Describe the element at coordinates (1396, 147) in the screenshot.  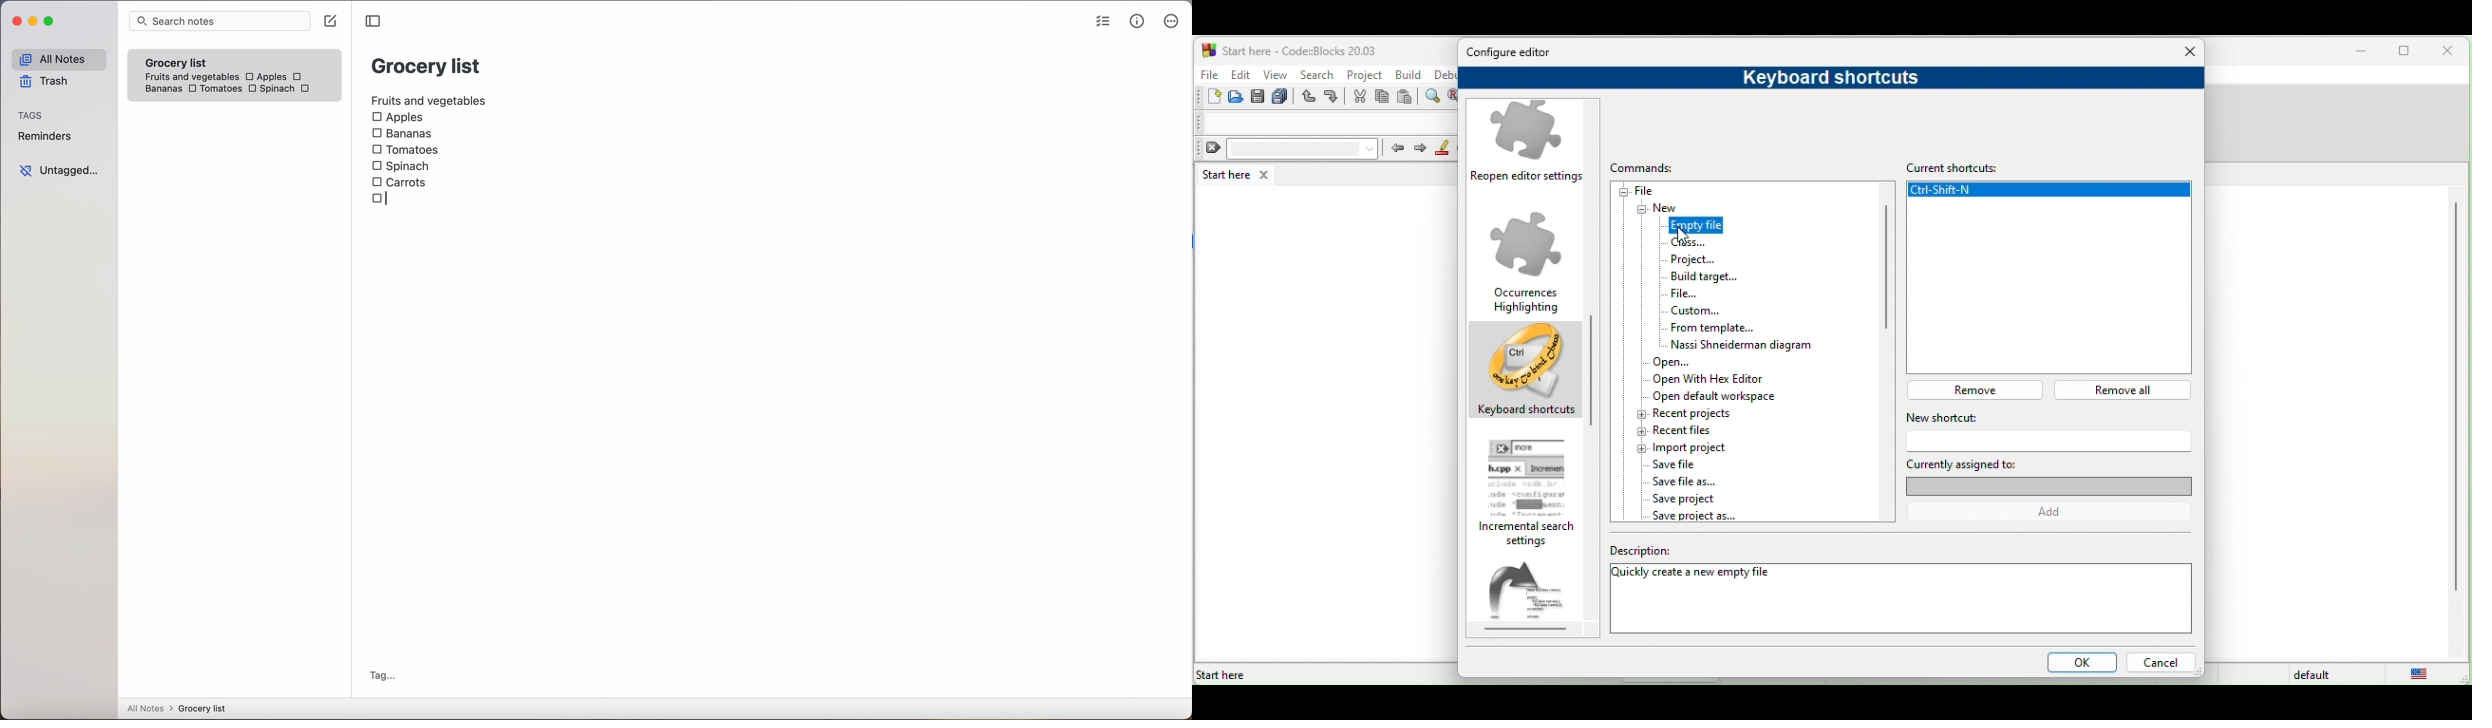
I see `prev` at that location.